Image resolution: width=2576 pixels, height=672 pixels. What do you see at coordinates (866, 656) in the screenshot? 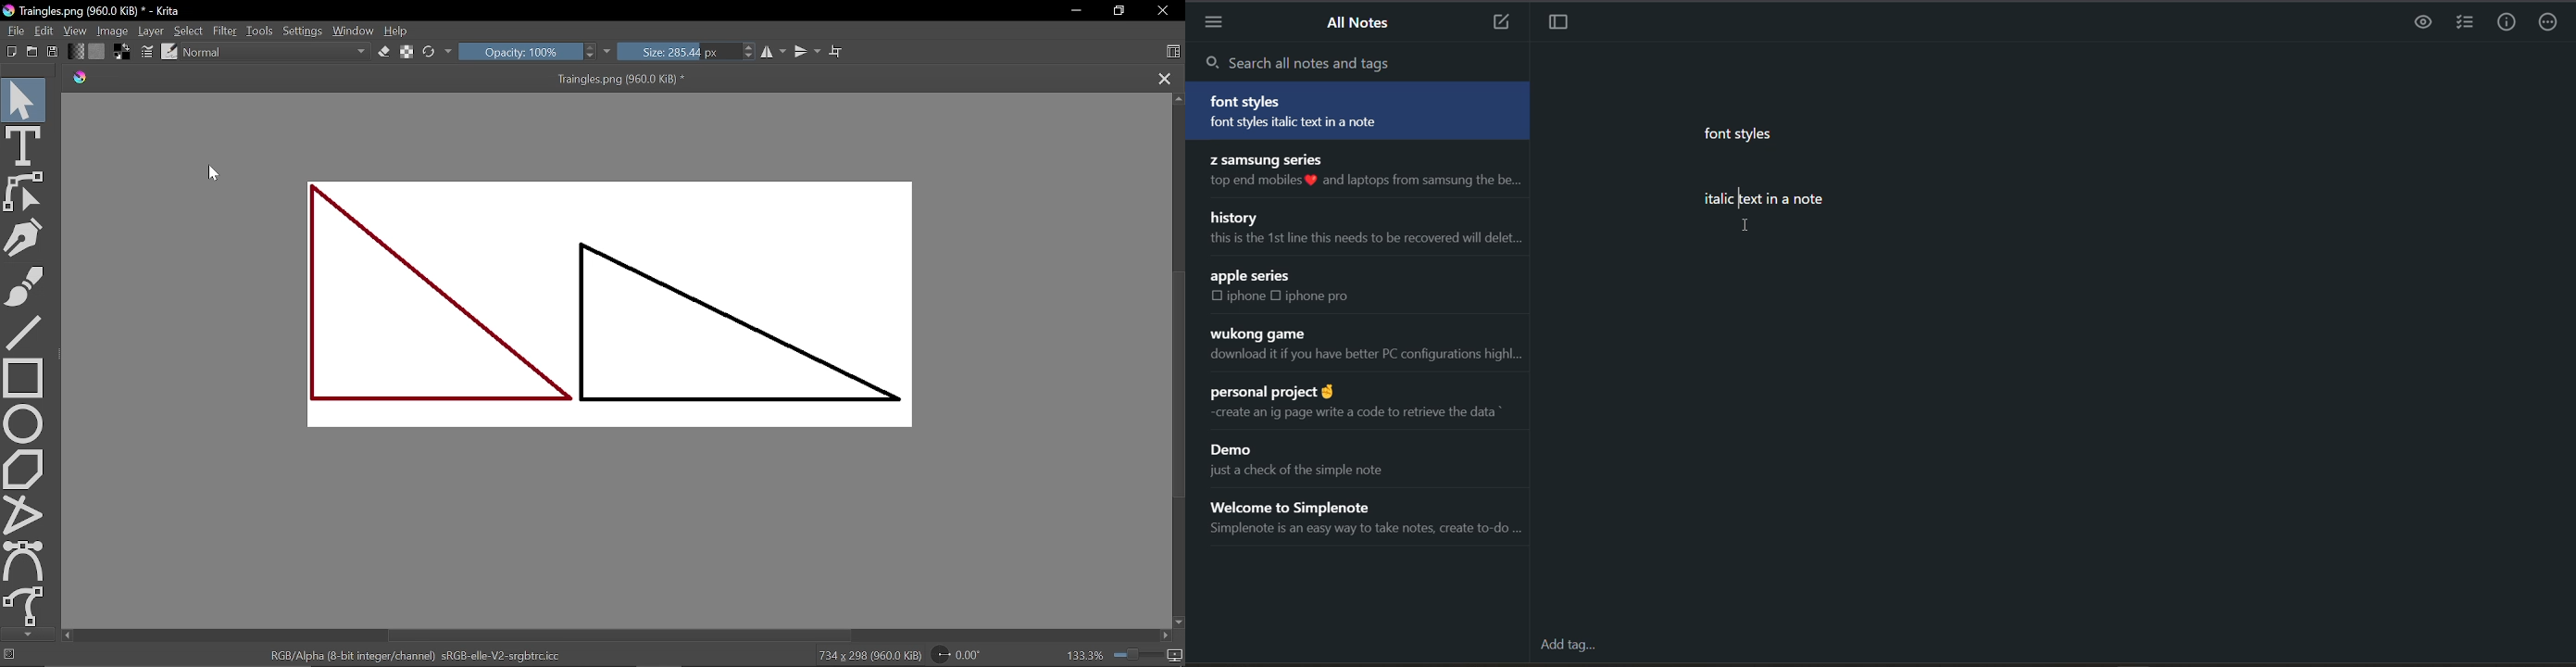
I see `734 x 298 (960.0 KiB)` at bounding box center [866, 656].